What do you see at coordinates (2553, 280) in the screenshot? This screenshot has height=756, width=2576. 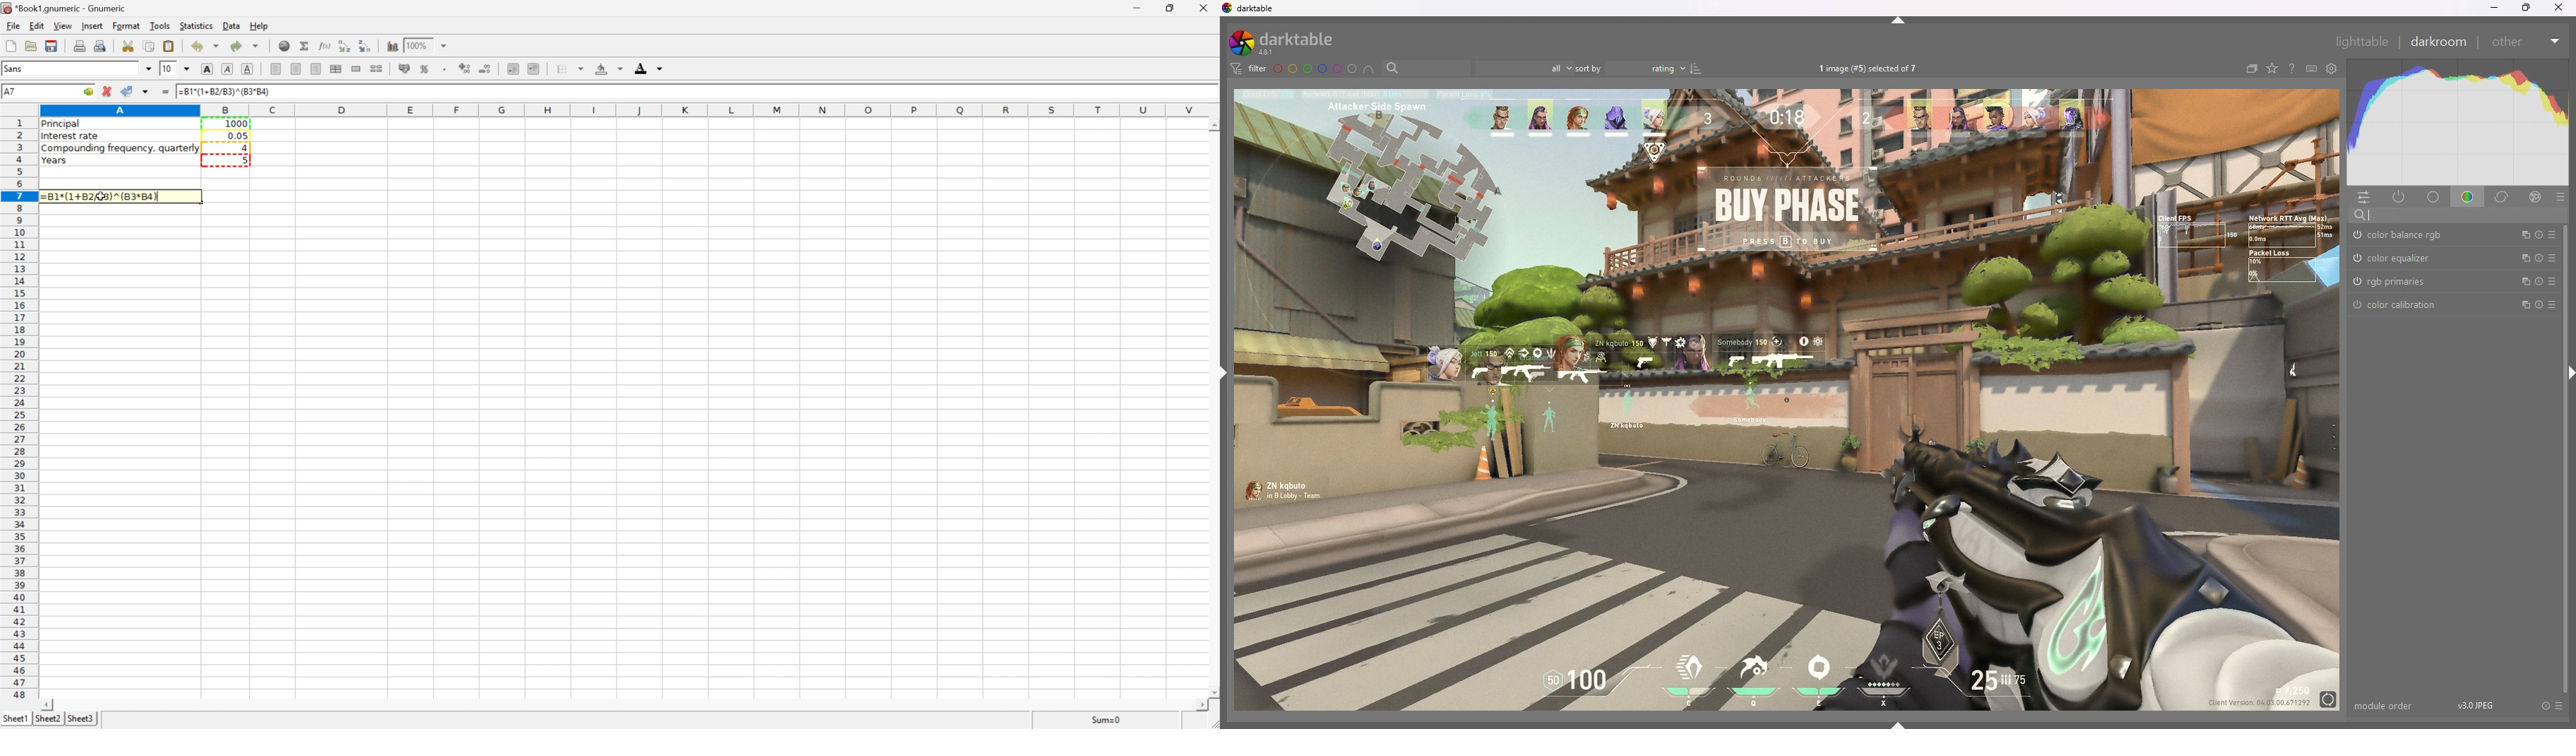 I see `presets` at bounding box center [2553, 280].